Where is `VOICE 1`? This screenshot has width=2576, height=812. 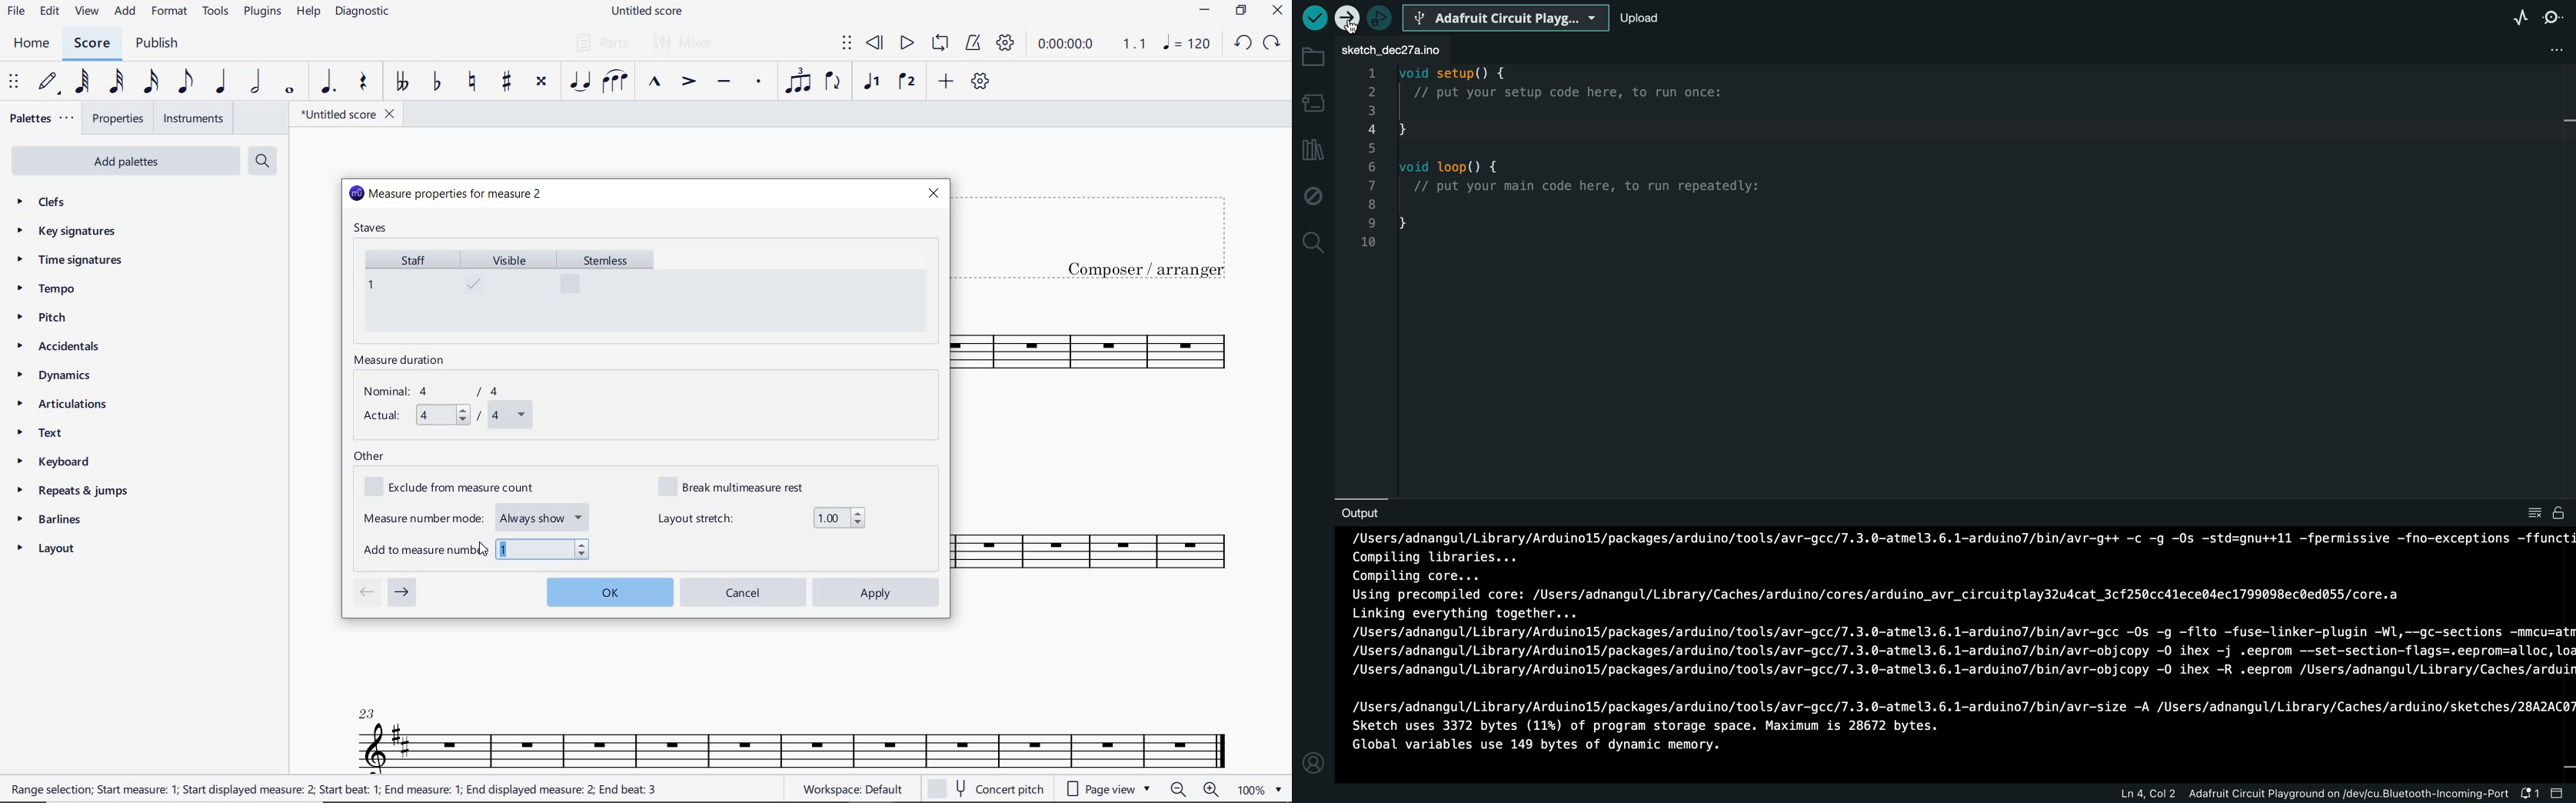 VOICE 1 is located at coordinates (870, 82).